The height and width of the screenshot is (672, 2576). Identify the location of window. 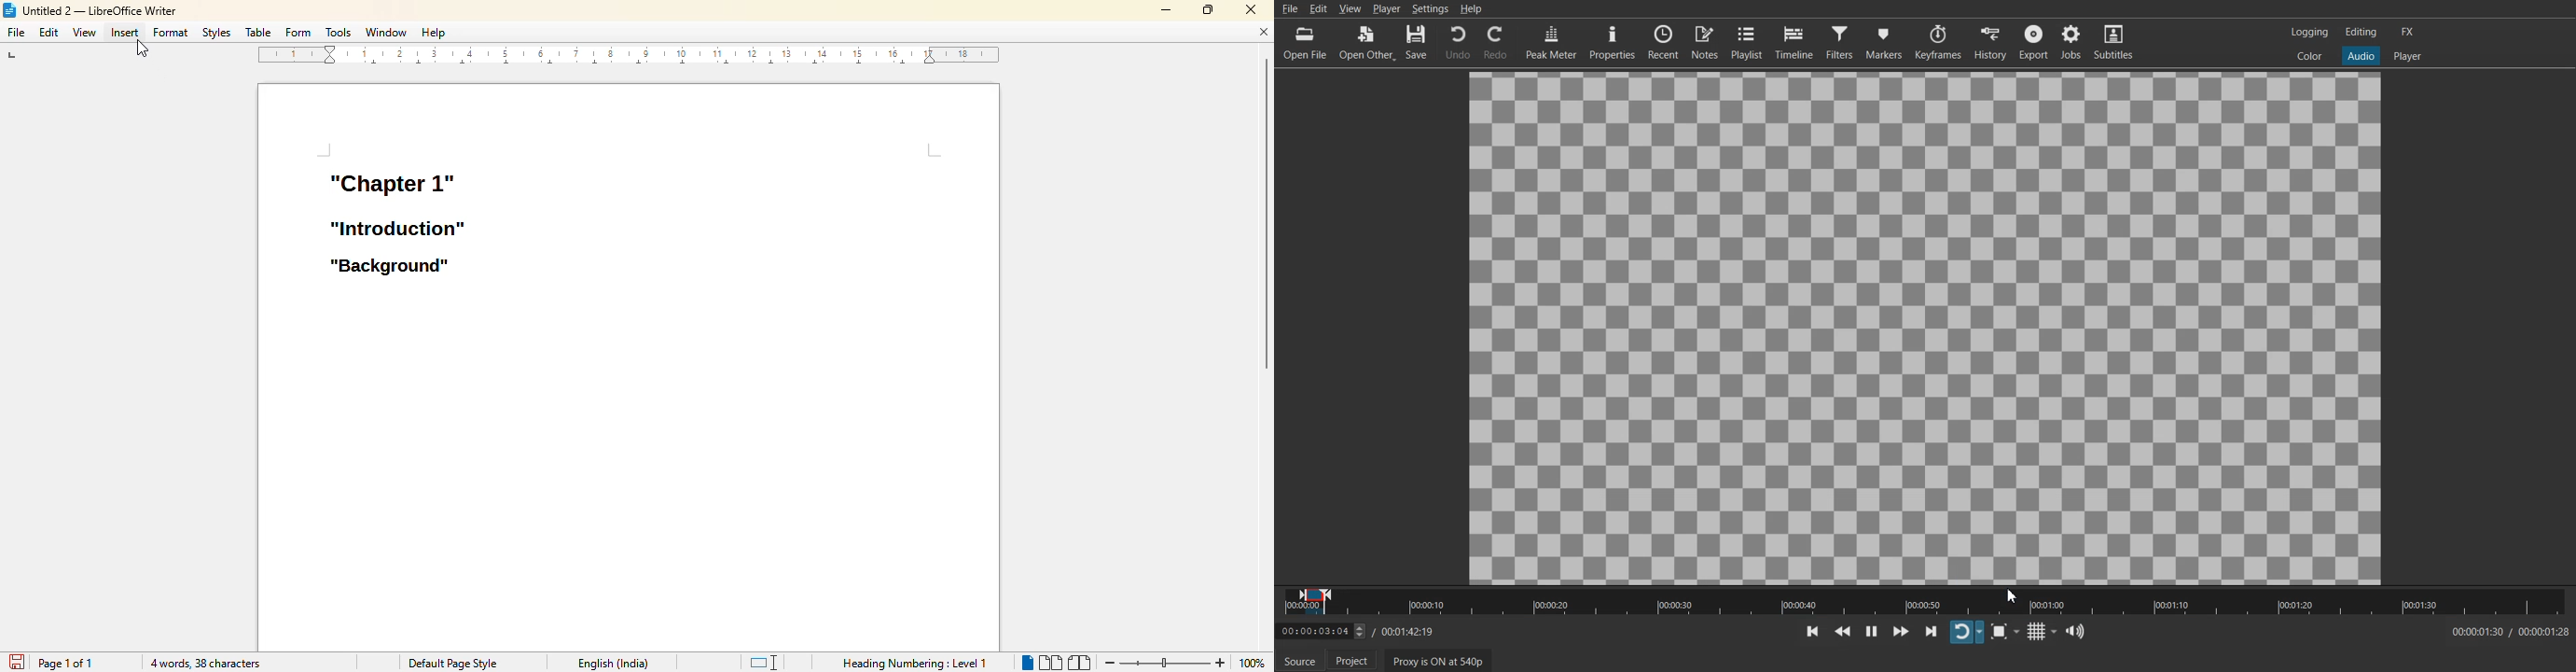
(387, 32).